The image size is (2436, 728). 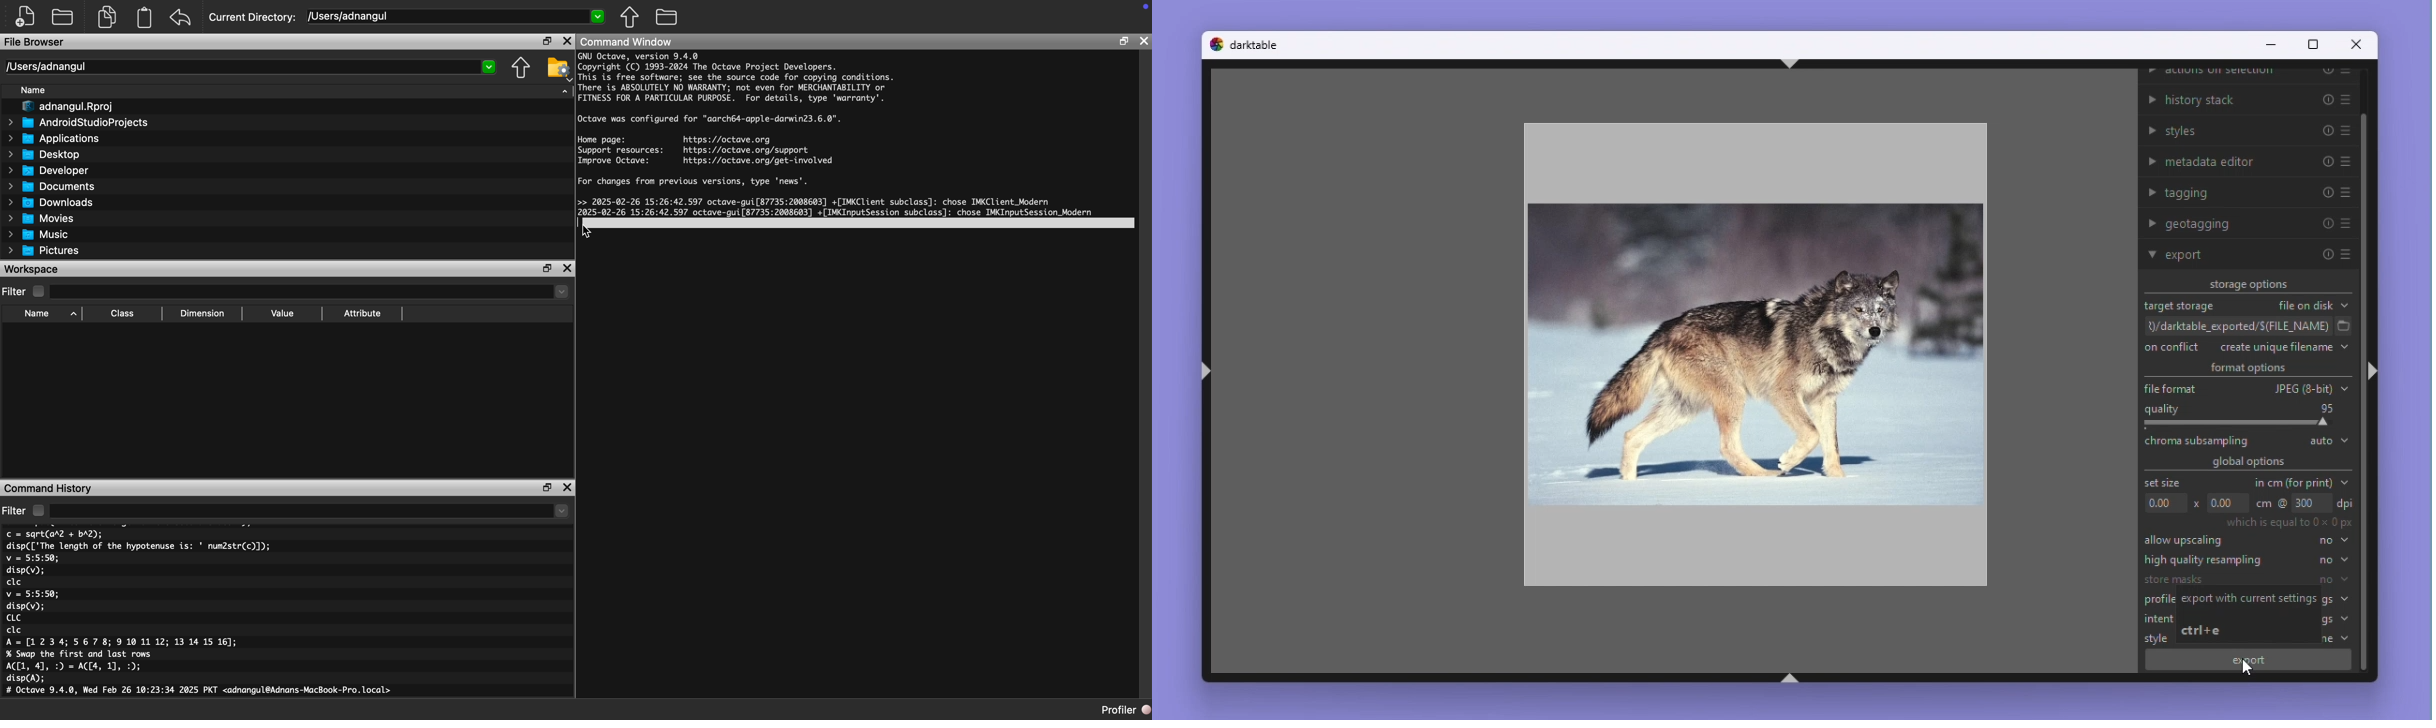 What do you see at coordinates (2250, 660) in the screenshot?
I see `export` at bounding box center [2250, 660].